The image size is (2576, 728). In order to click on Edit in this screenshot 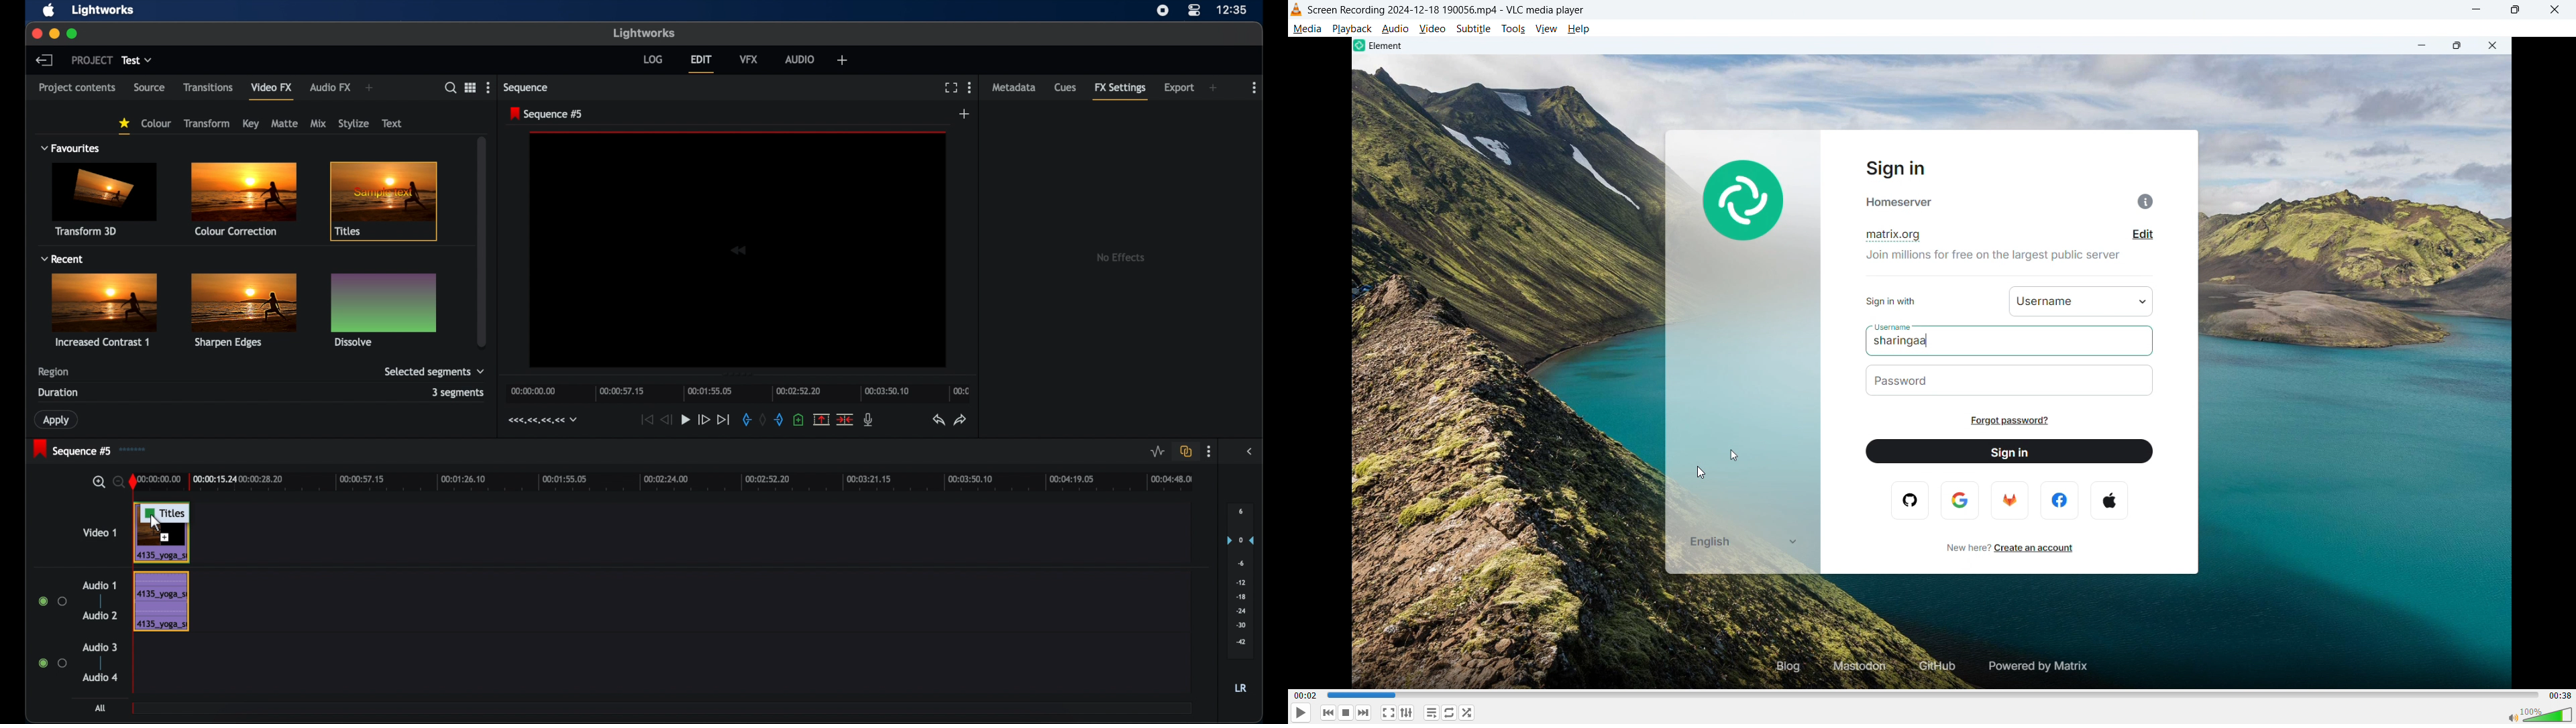, I will do `click(2139, 236)`.